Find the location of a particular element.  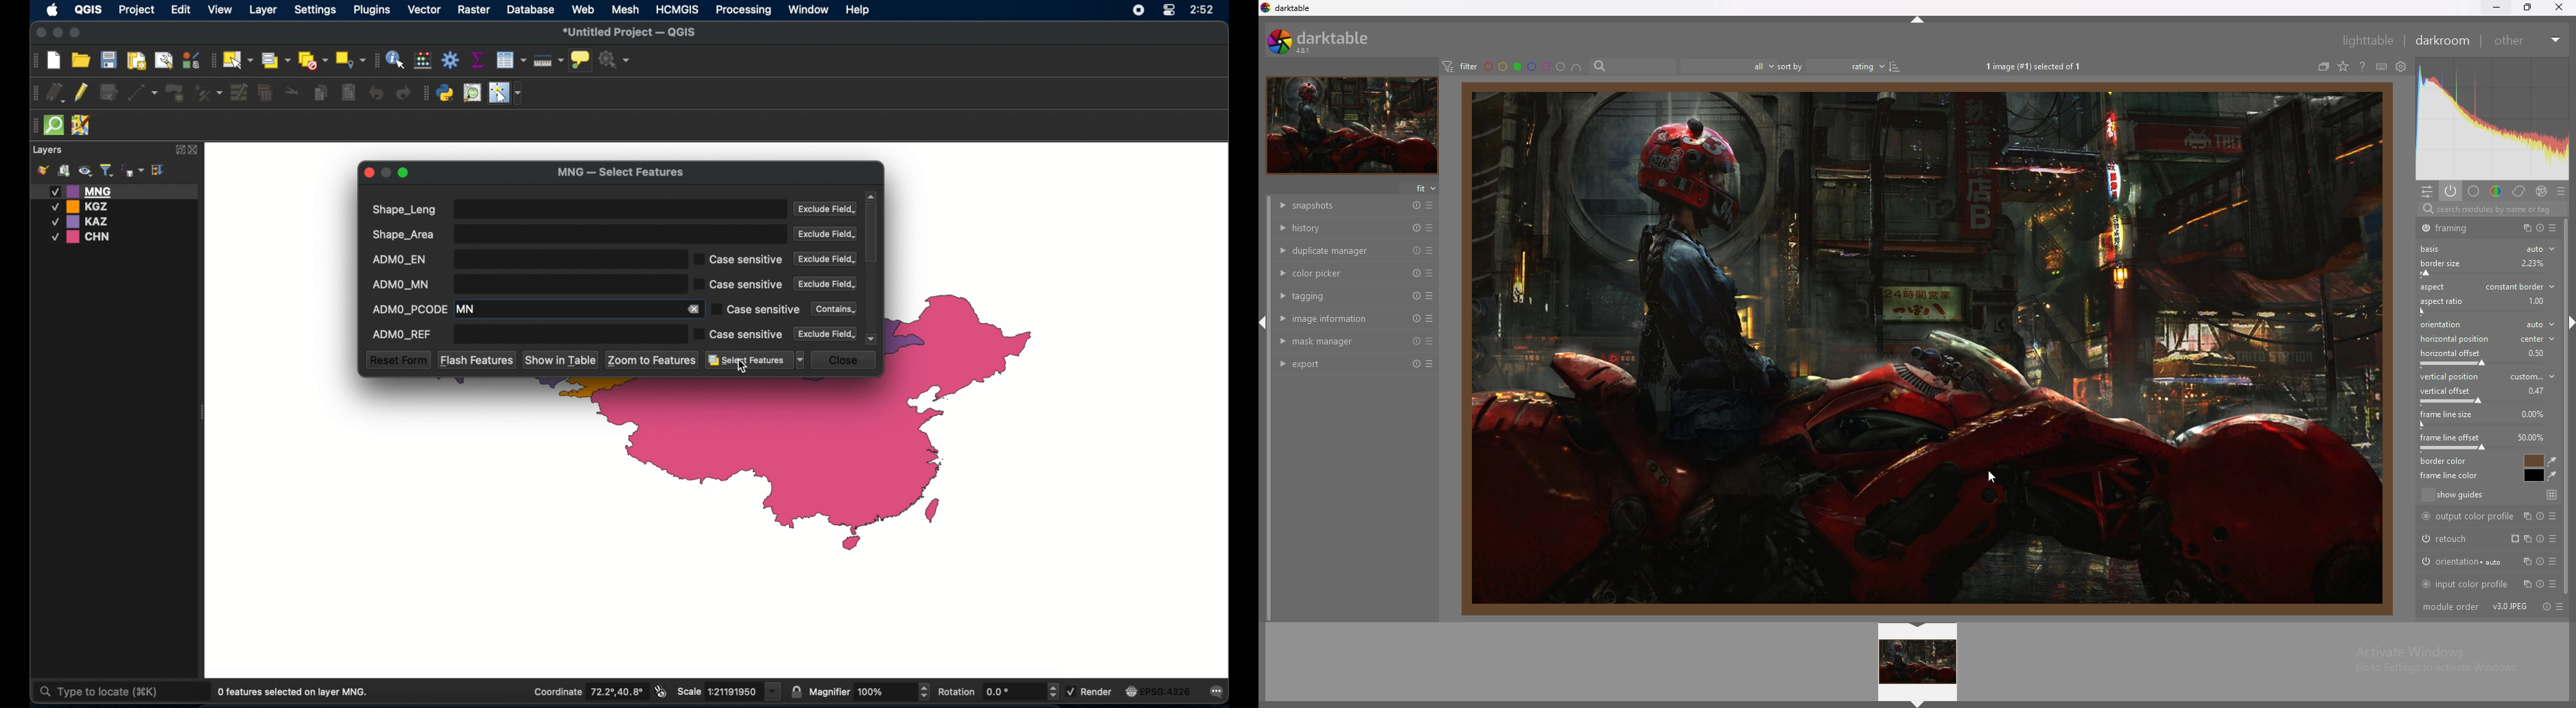

darktable is located at coordinates (1324, 40).